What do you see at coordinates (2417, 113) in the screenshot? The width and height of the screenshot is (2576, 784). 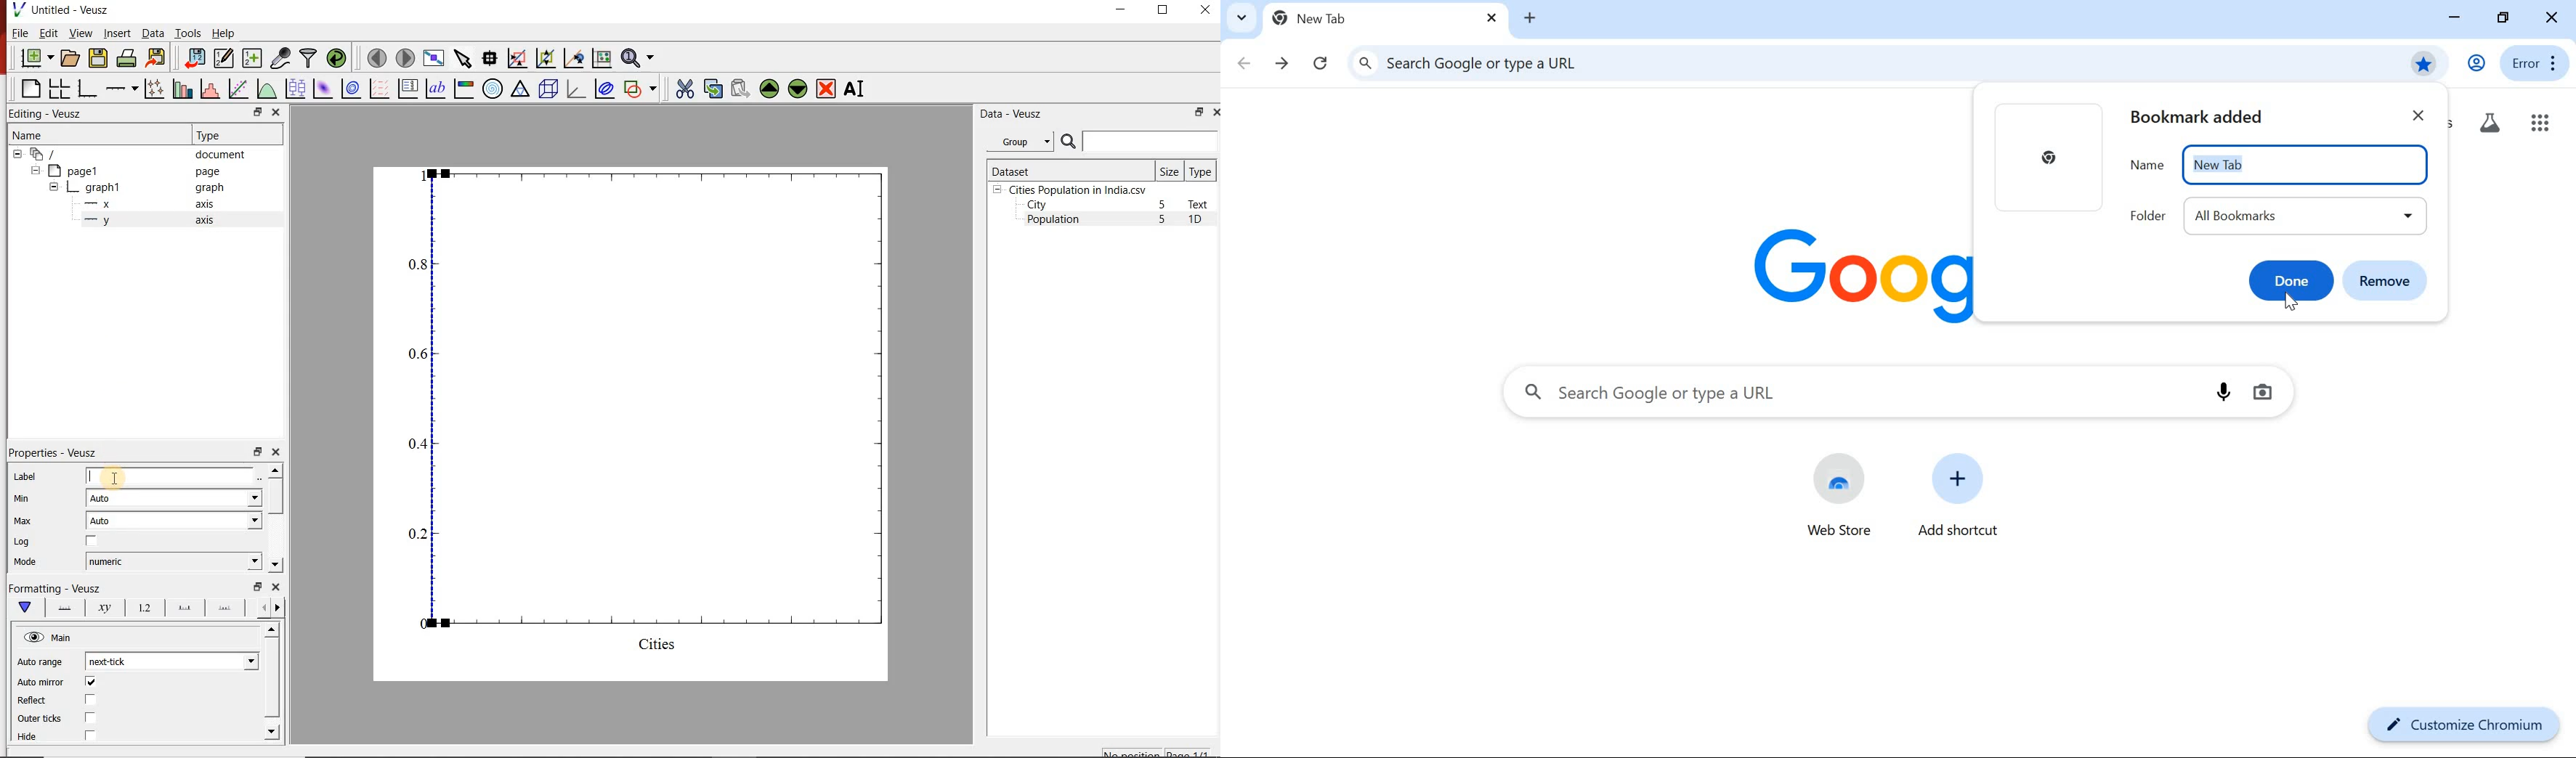 I see `close` at bounding box center [2417, 113].